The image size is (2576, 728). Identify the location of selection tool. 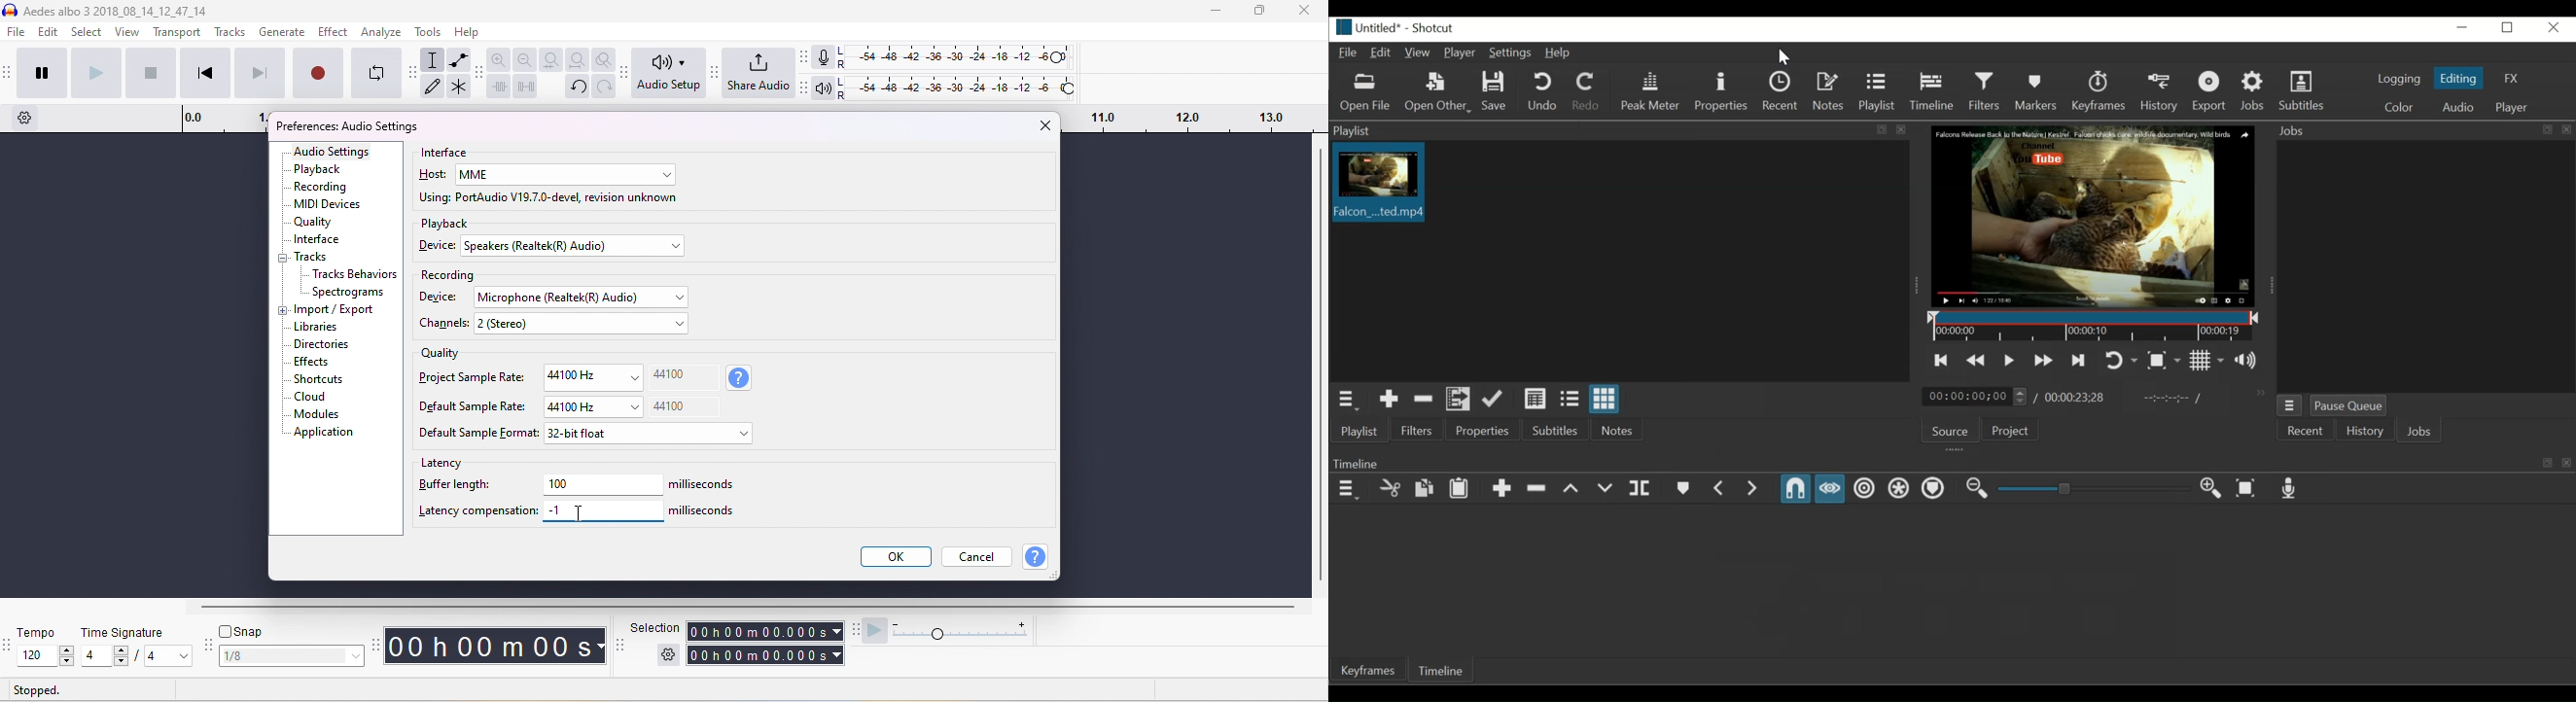
(434, 59).